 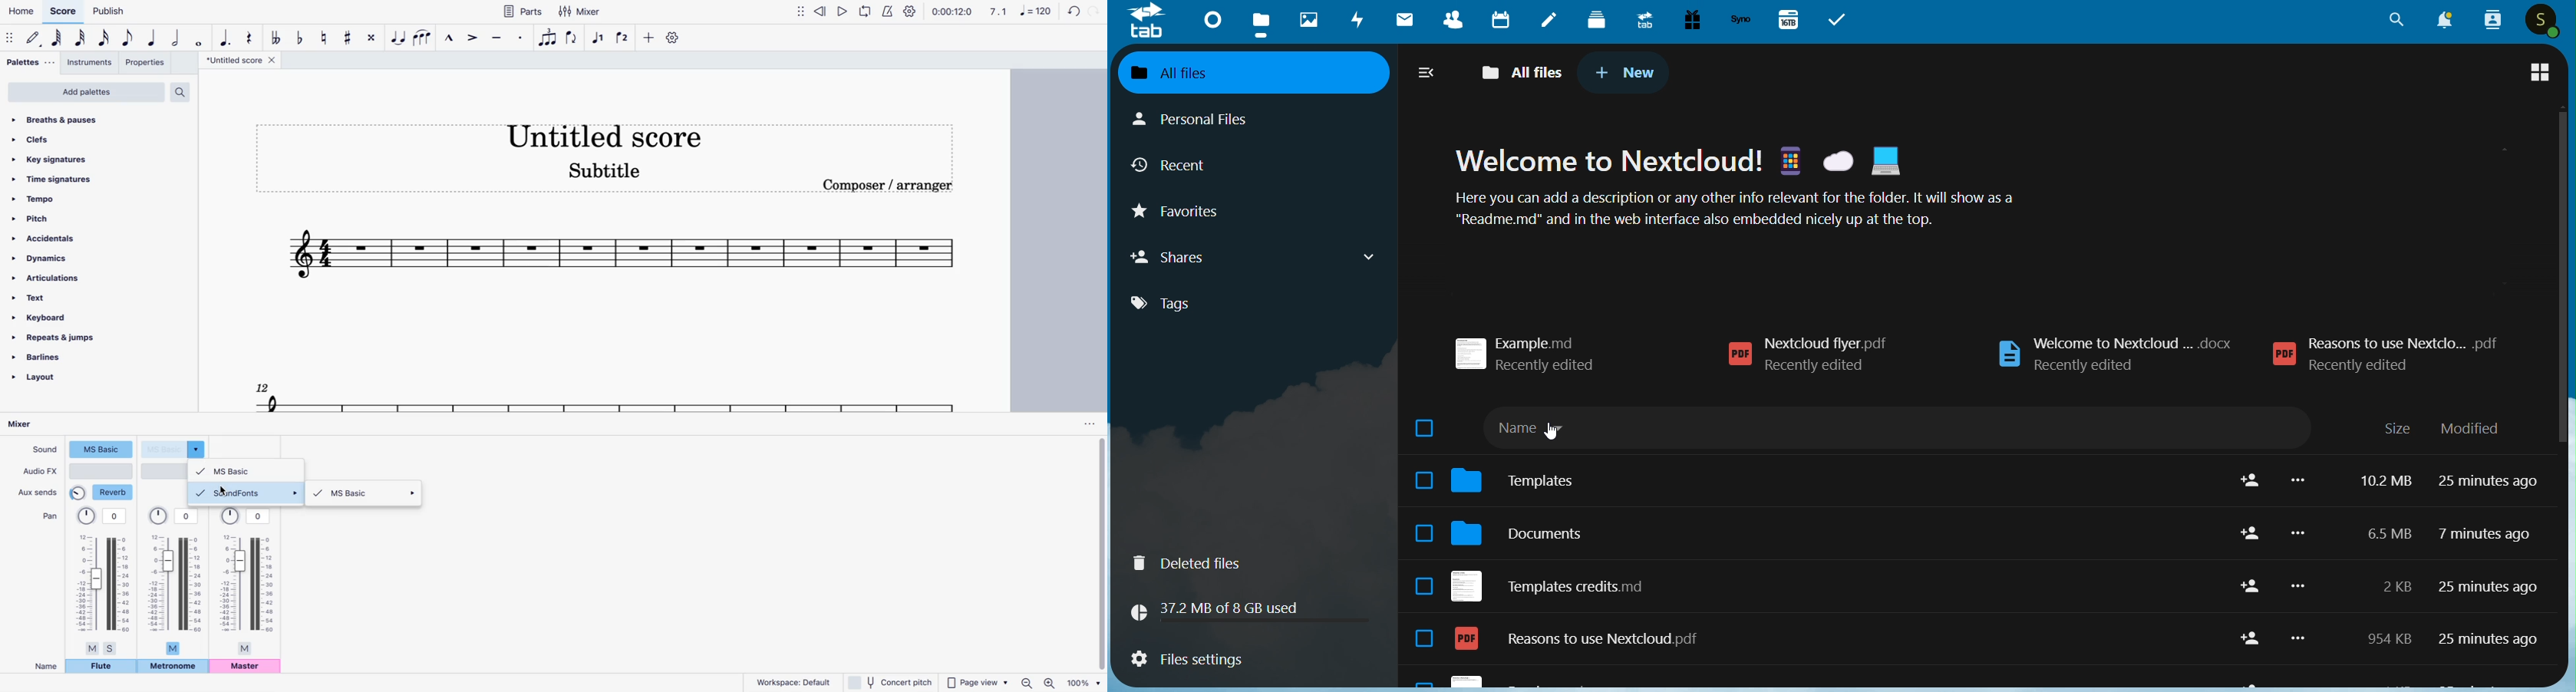 I want to click on templates, so click(x=1523, y=477).